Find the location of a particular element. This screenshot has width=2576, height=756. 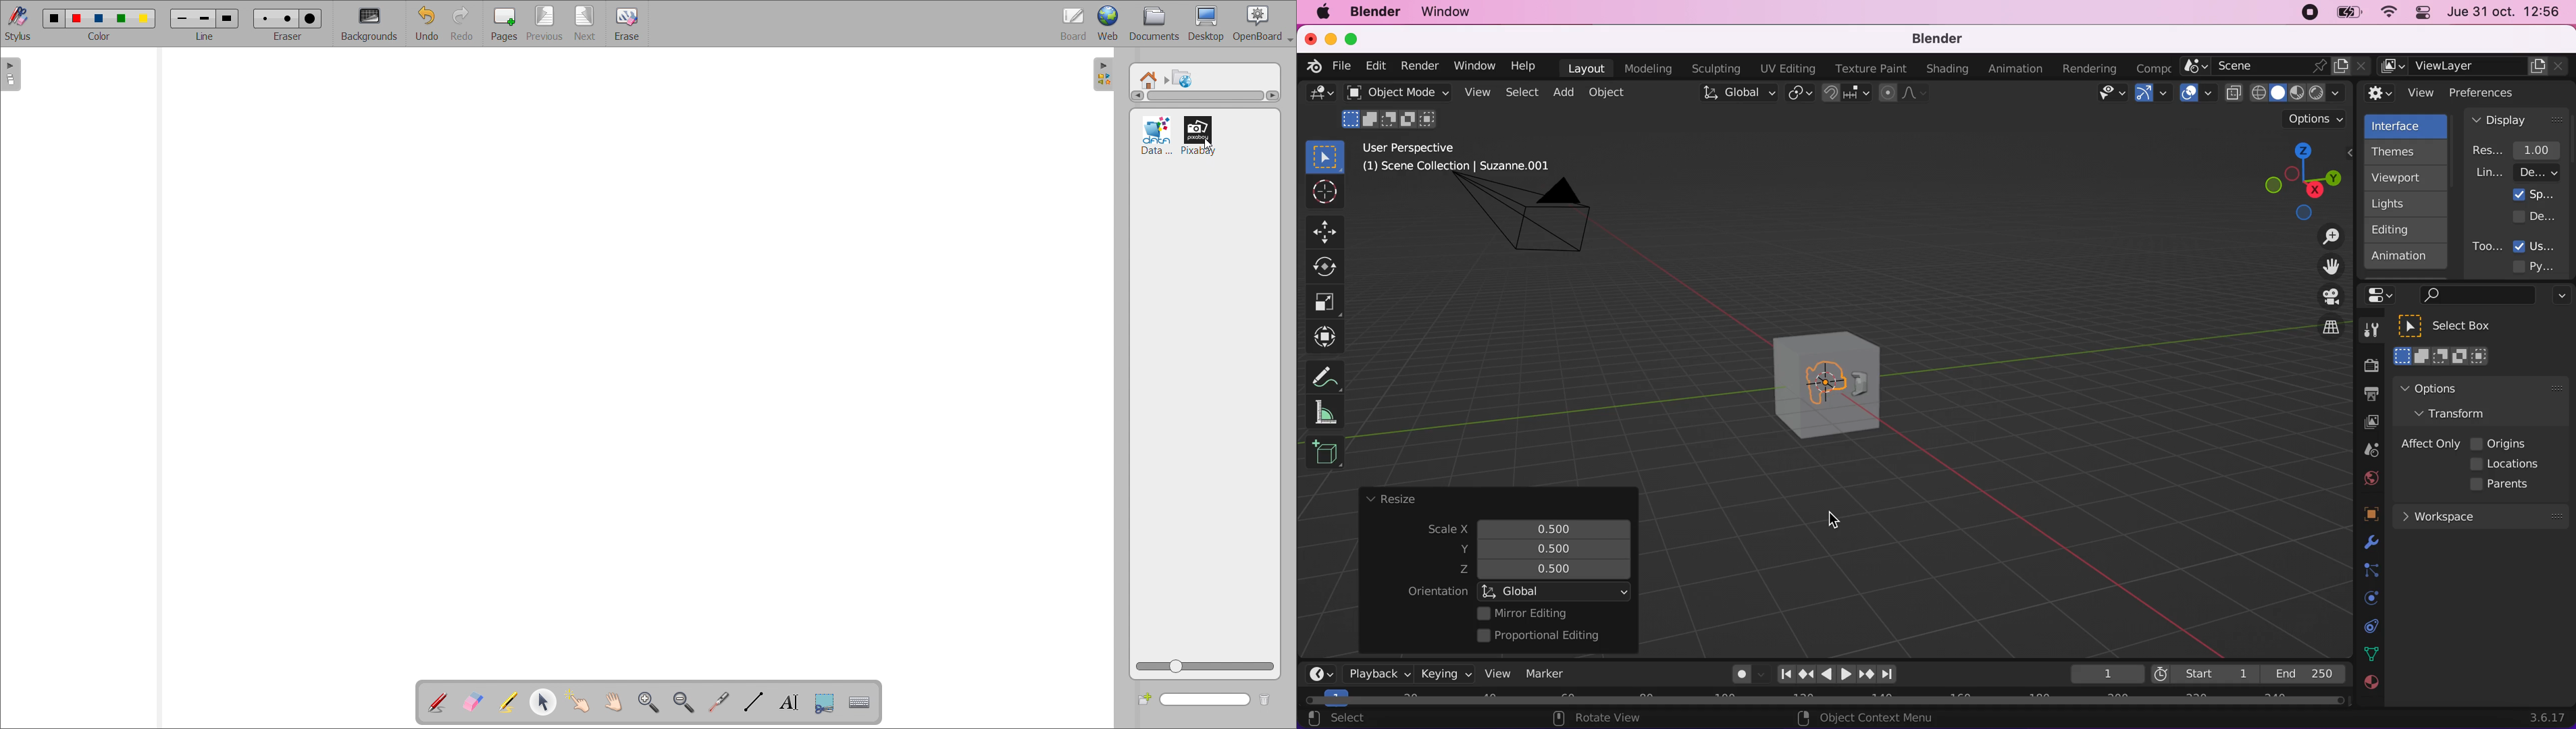

window is located at coordinates (1473, 66).